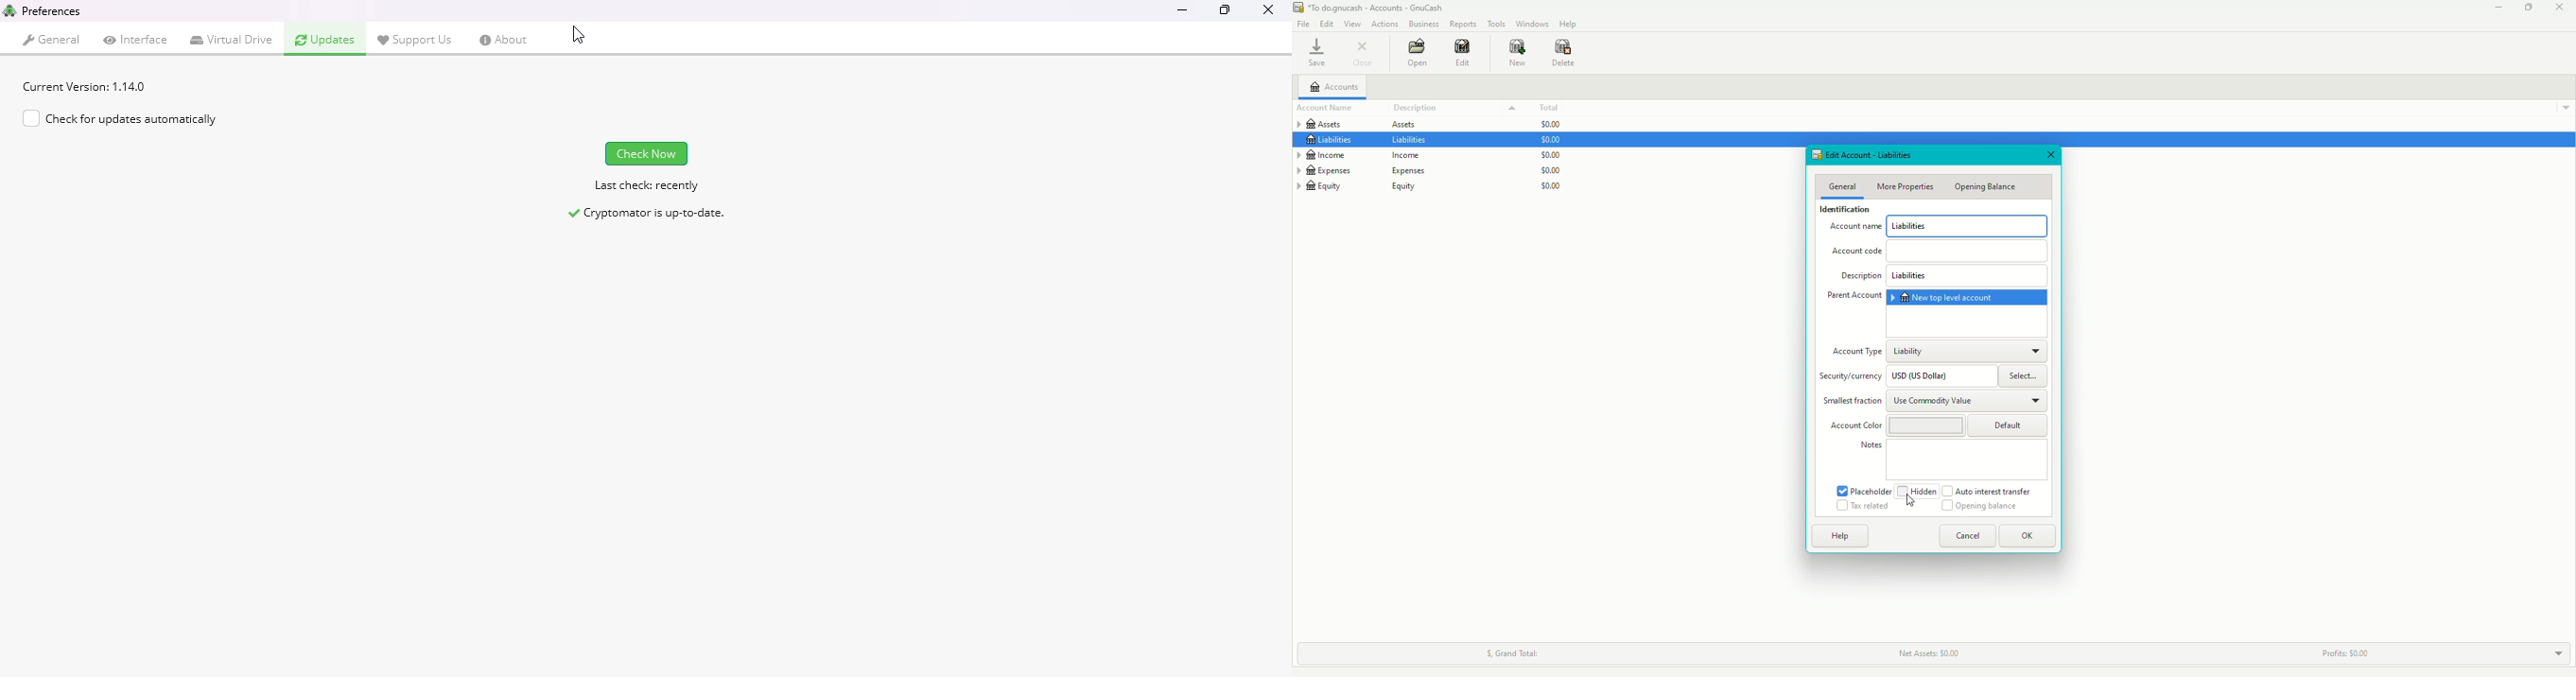 The height and width of the screenshot is (700, 2576). Describe the element at coordinates (1515, 54) in the screenshot. I see `New` at that location.